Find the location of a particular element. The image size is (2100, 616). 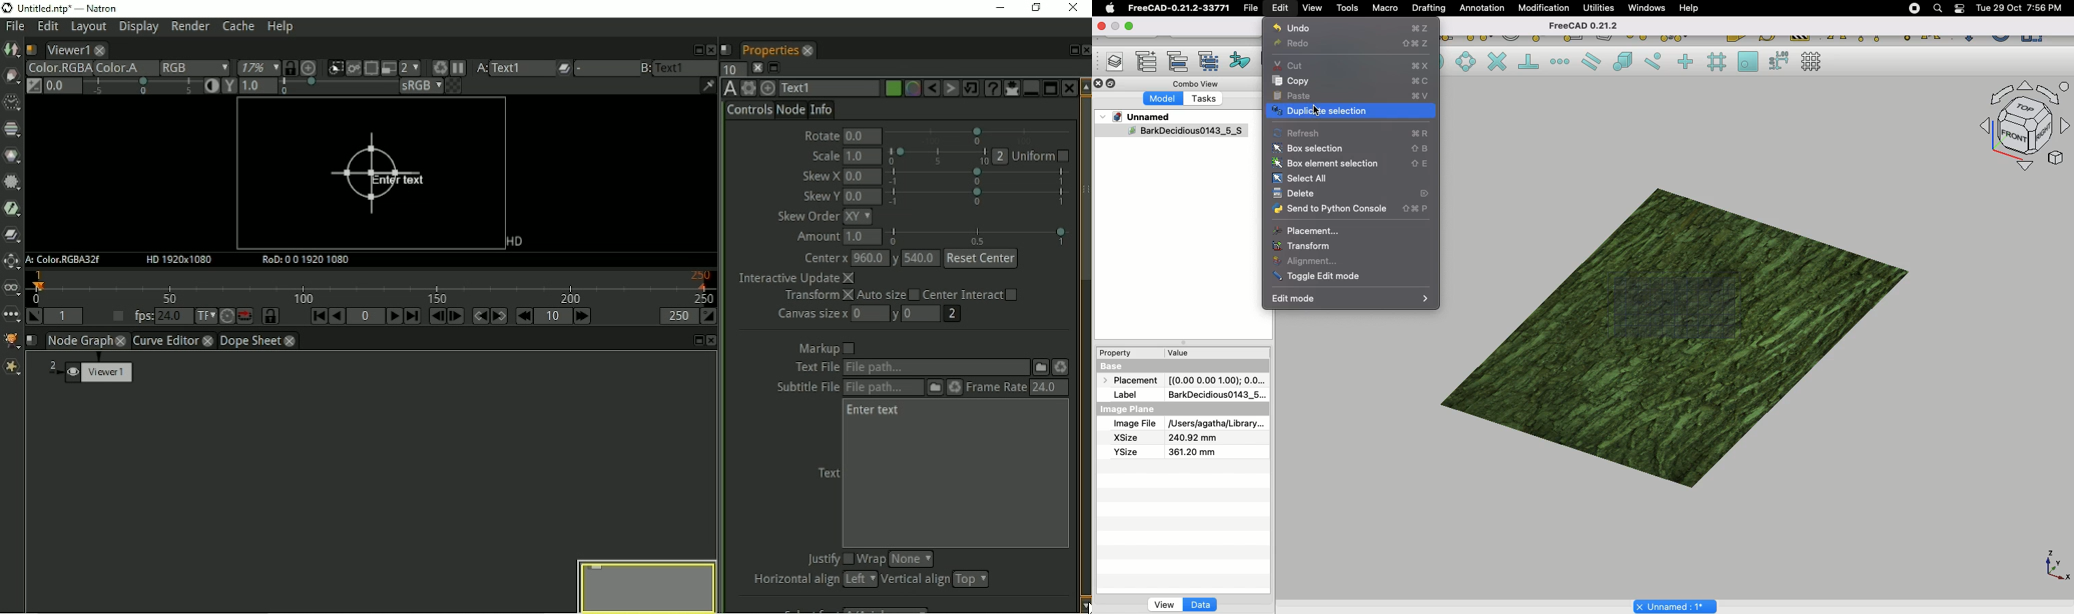

Apple log is located at coordinates (1110, 8).